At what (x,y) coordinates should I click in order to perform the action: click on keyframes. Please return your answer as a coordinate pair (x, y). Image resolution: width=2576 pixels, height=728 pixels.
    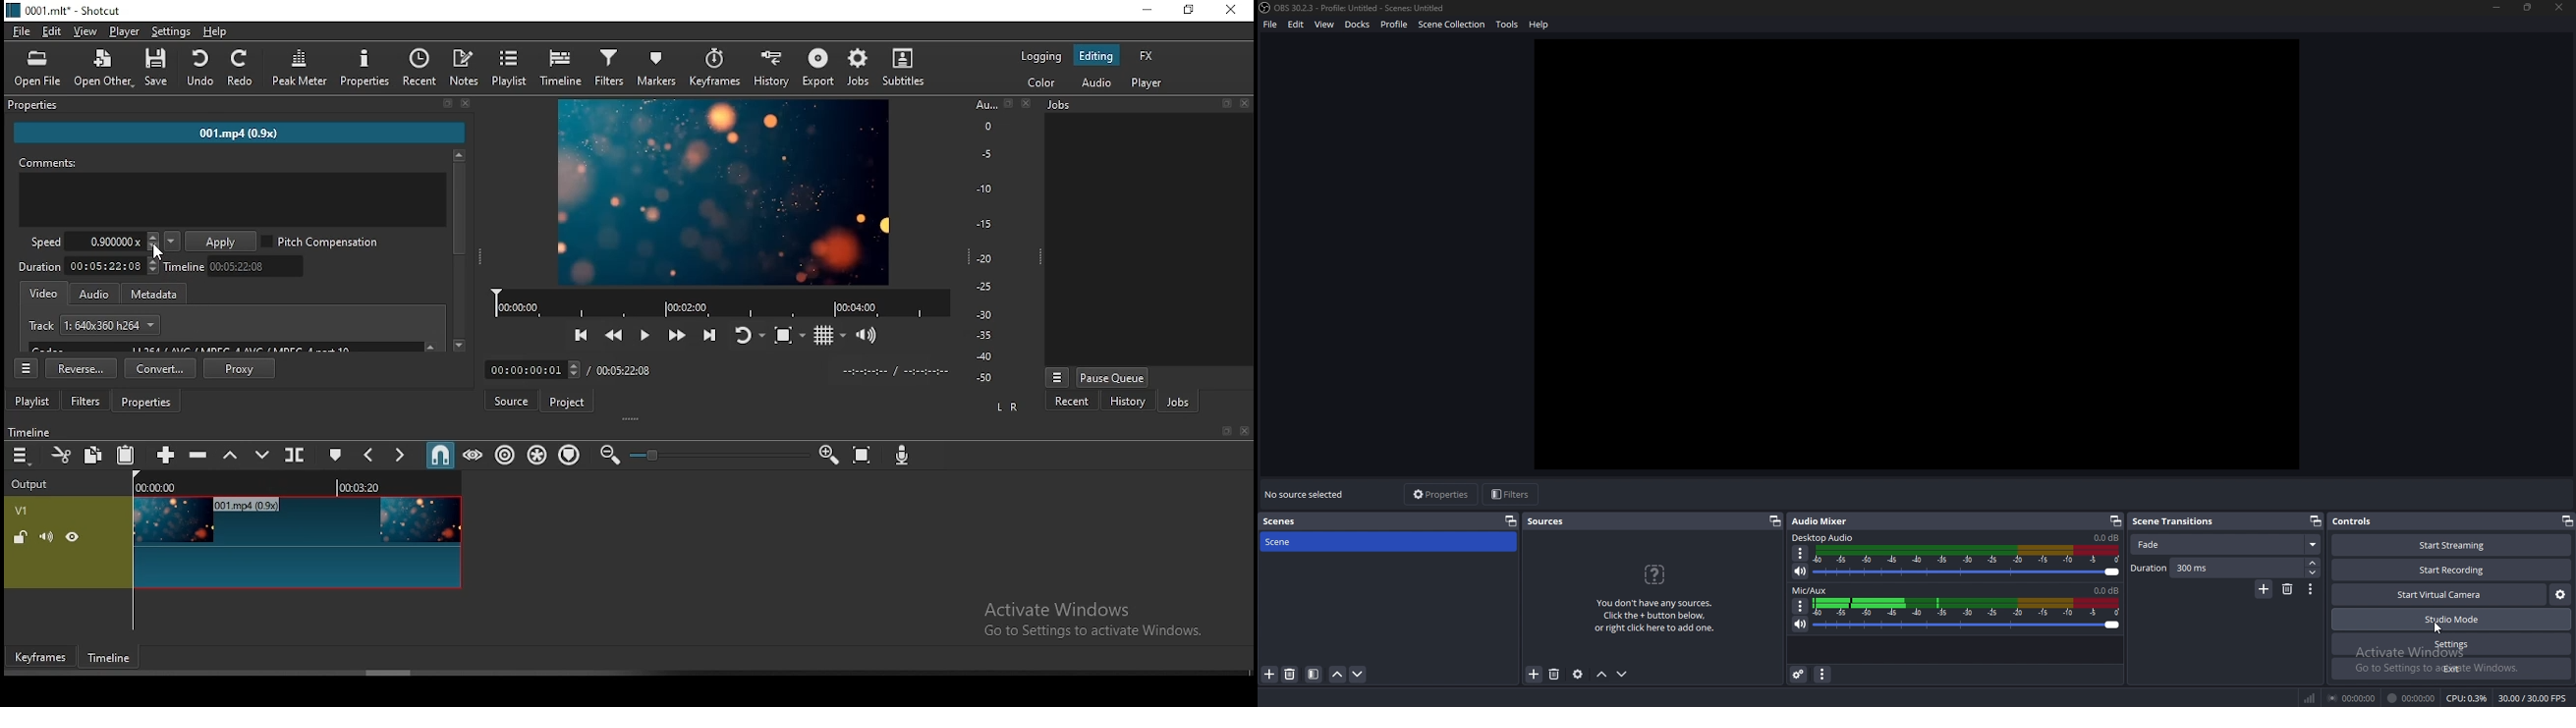
    Looking at the image, I should click on (42, 657).